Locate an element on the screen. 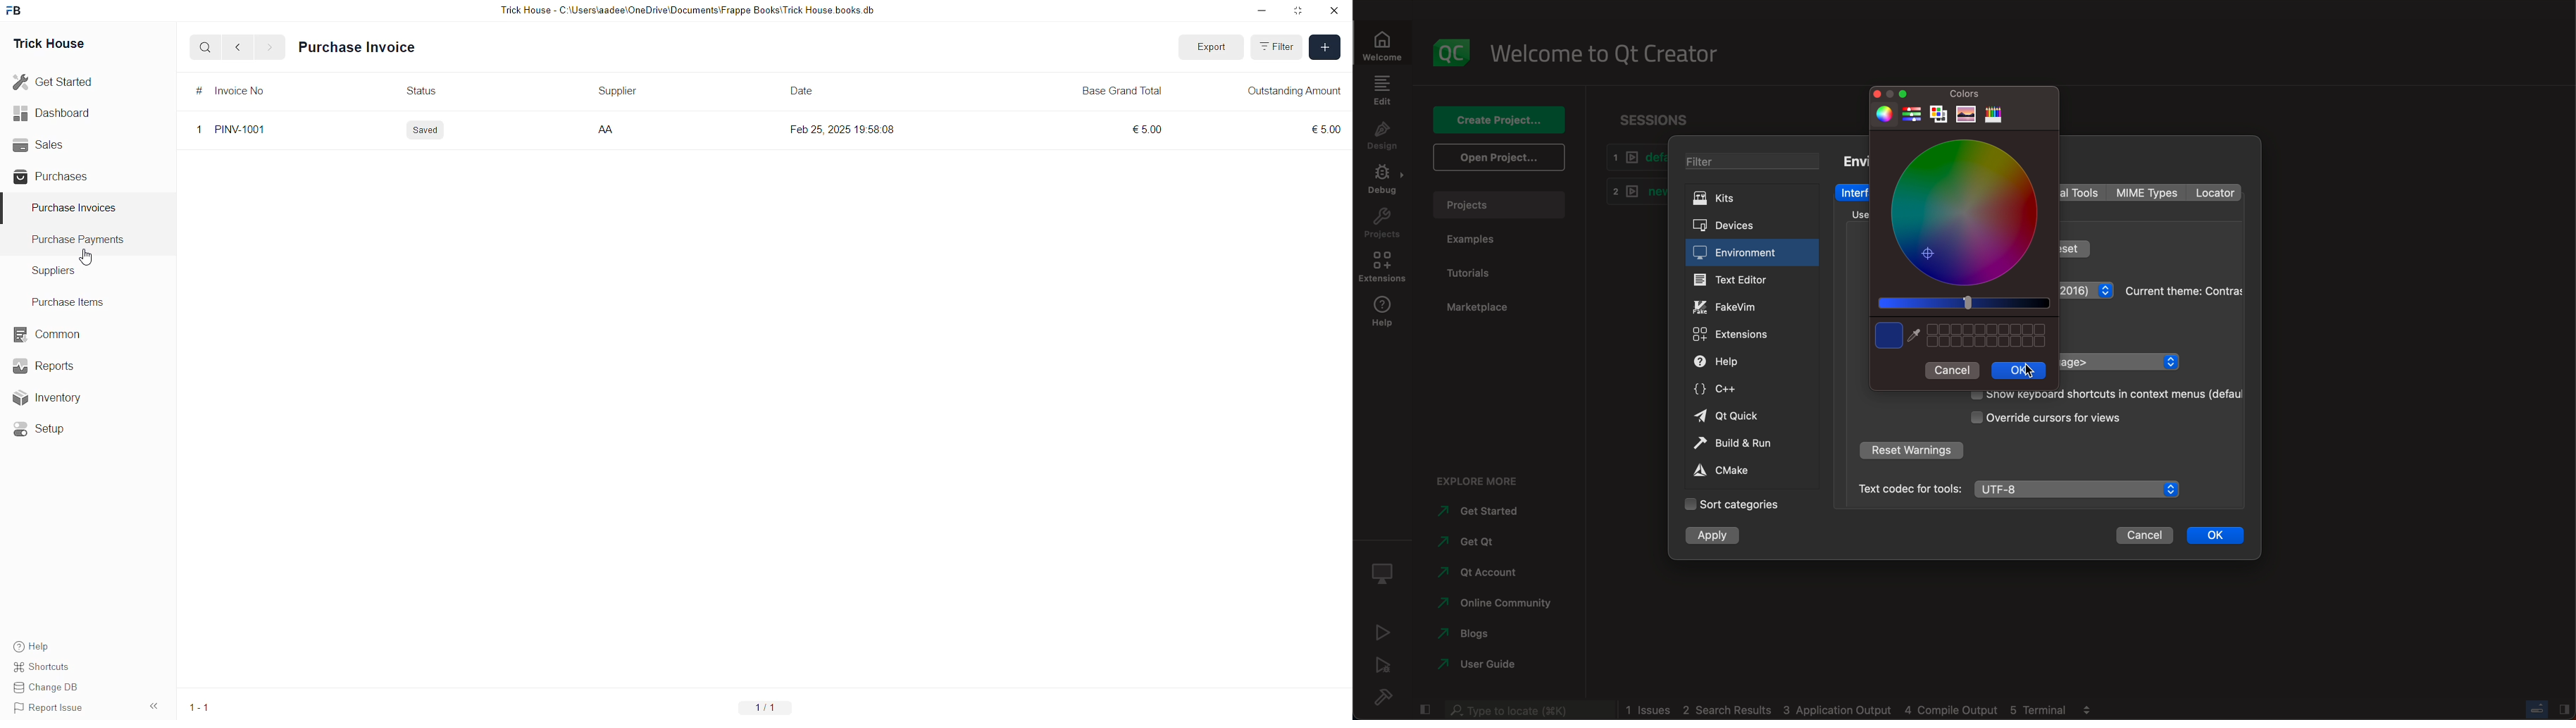 This screenshot has height=728, width=2576. close is located at coordinates (1334, 11).